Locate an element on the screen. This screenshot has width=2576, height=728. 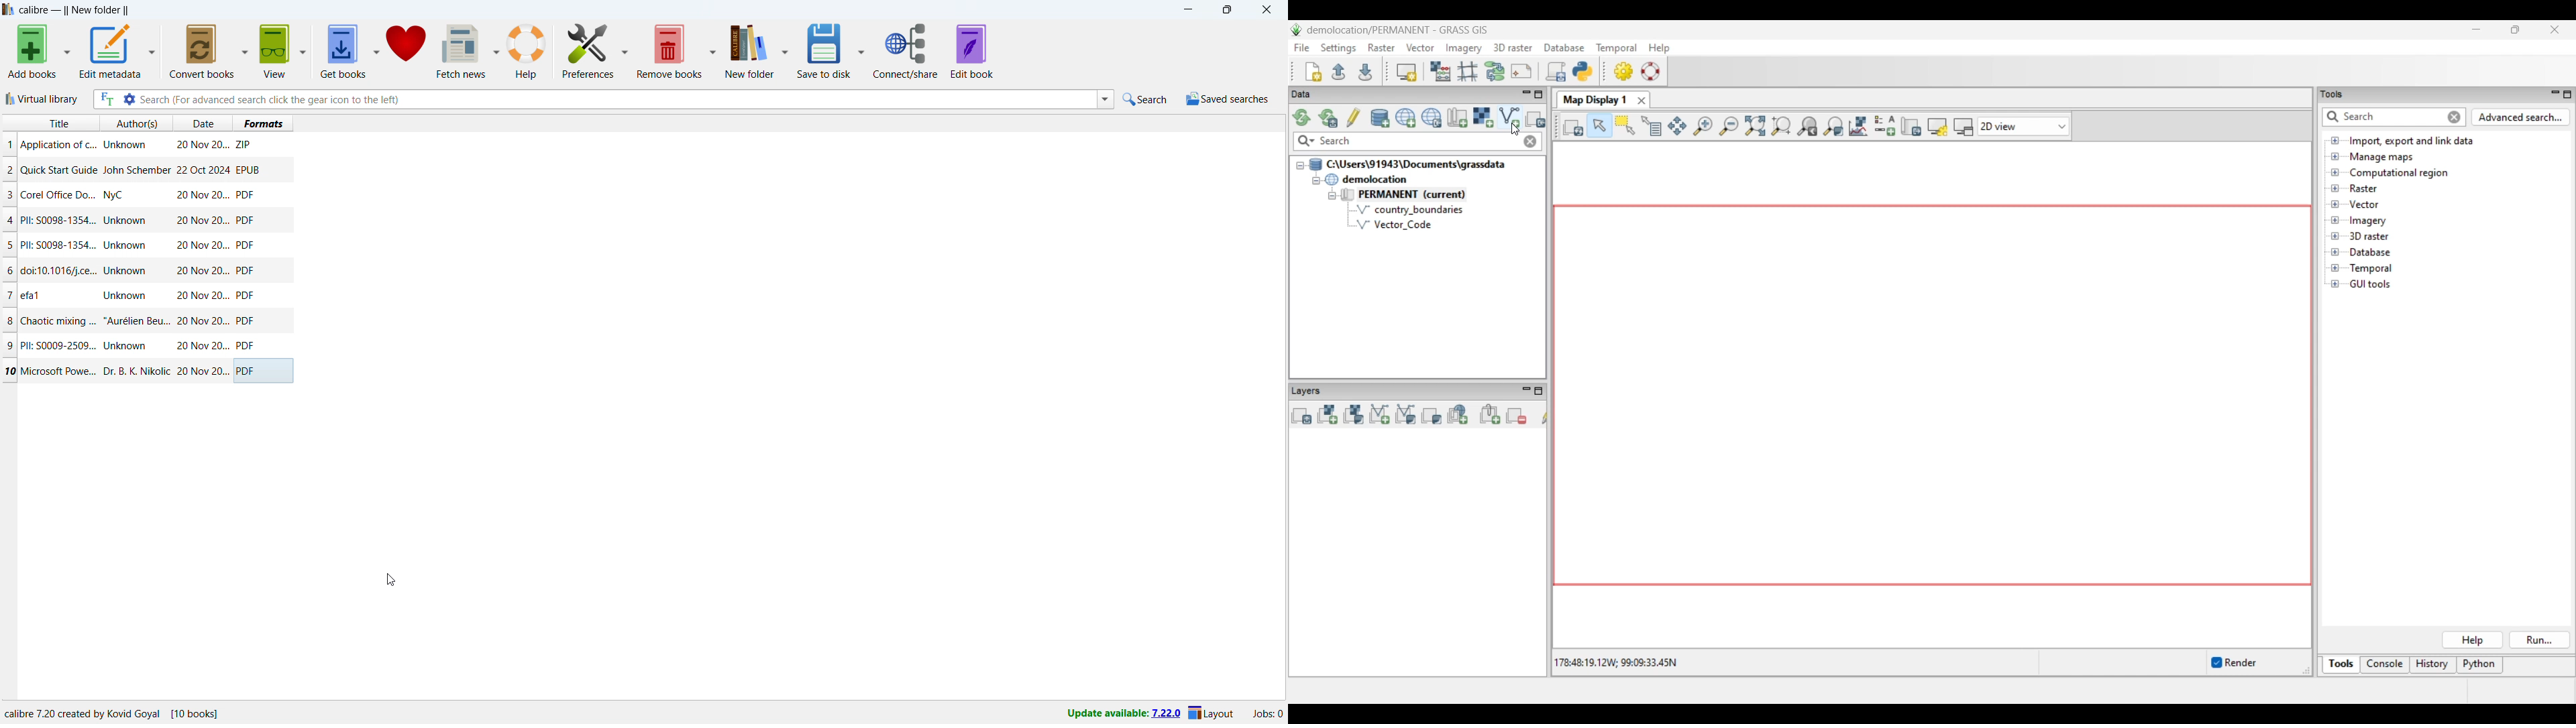
Quick Start Guide is located at coordinates (59, 170).